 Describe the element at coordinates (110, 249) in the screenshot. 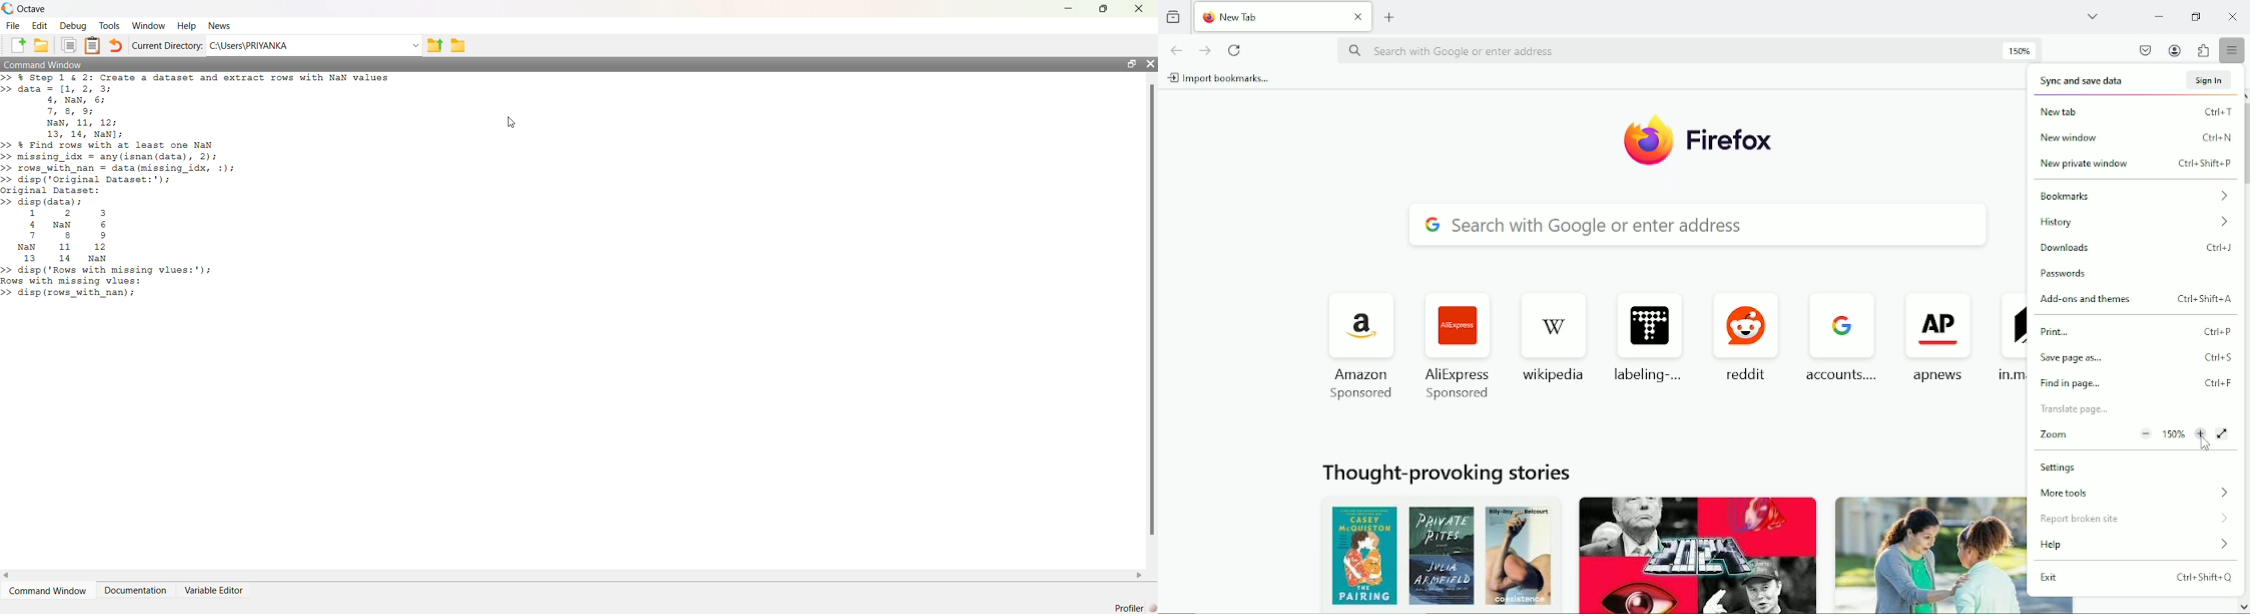

I see `>> disp (data);
1 2 3
4 Nan 6
7 8 9
Nan 11 12
13 14 NaN
>> disp ('Rows with missing vlues:');
Rows with missing vlues:
>> disp (rows_with nan);` at that location.